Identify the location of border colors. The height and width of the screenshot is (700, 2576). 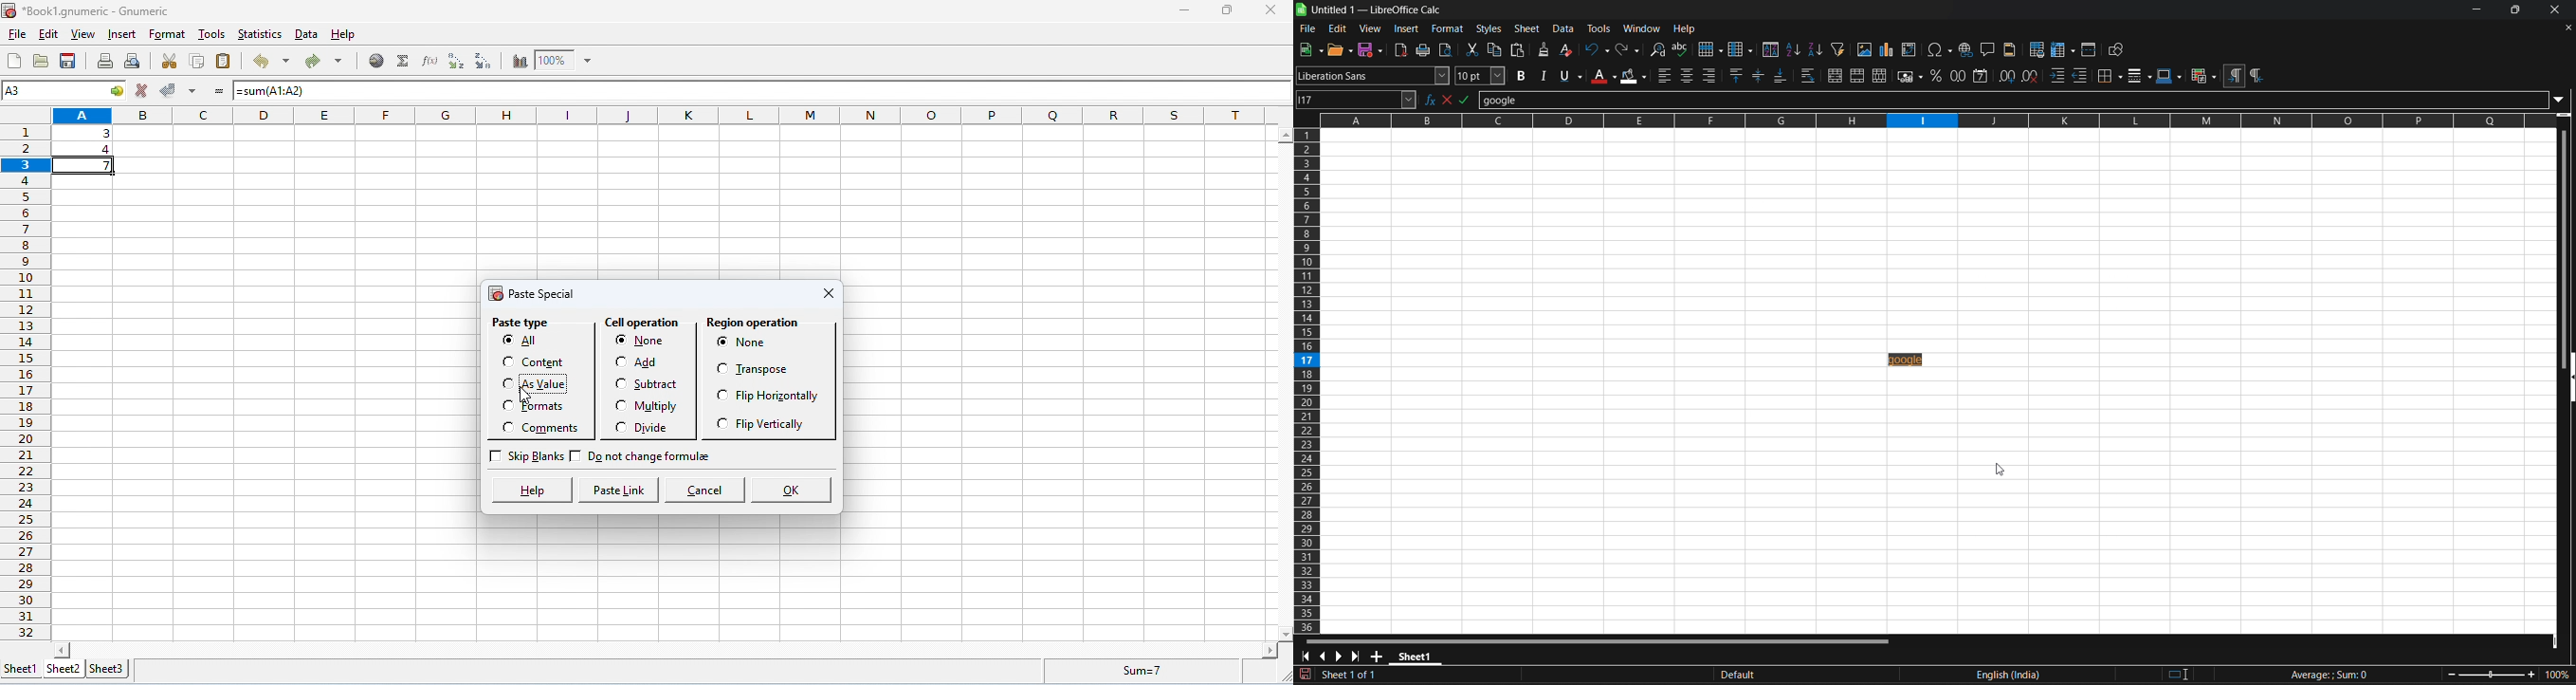
(2170, 76).